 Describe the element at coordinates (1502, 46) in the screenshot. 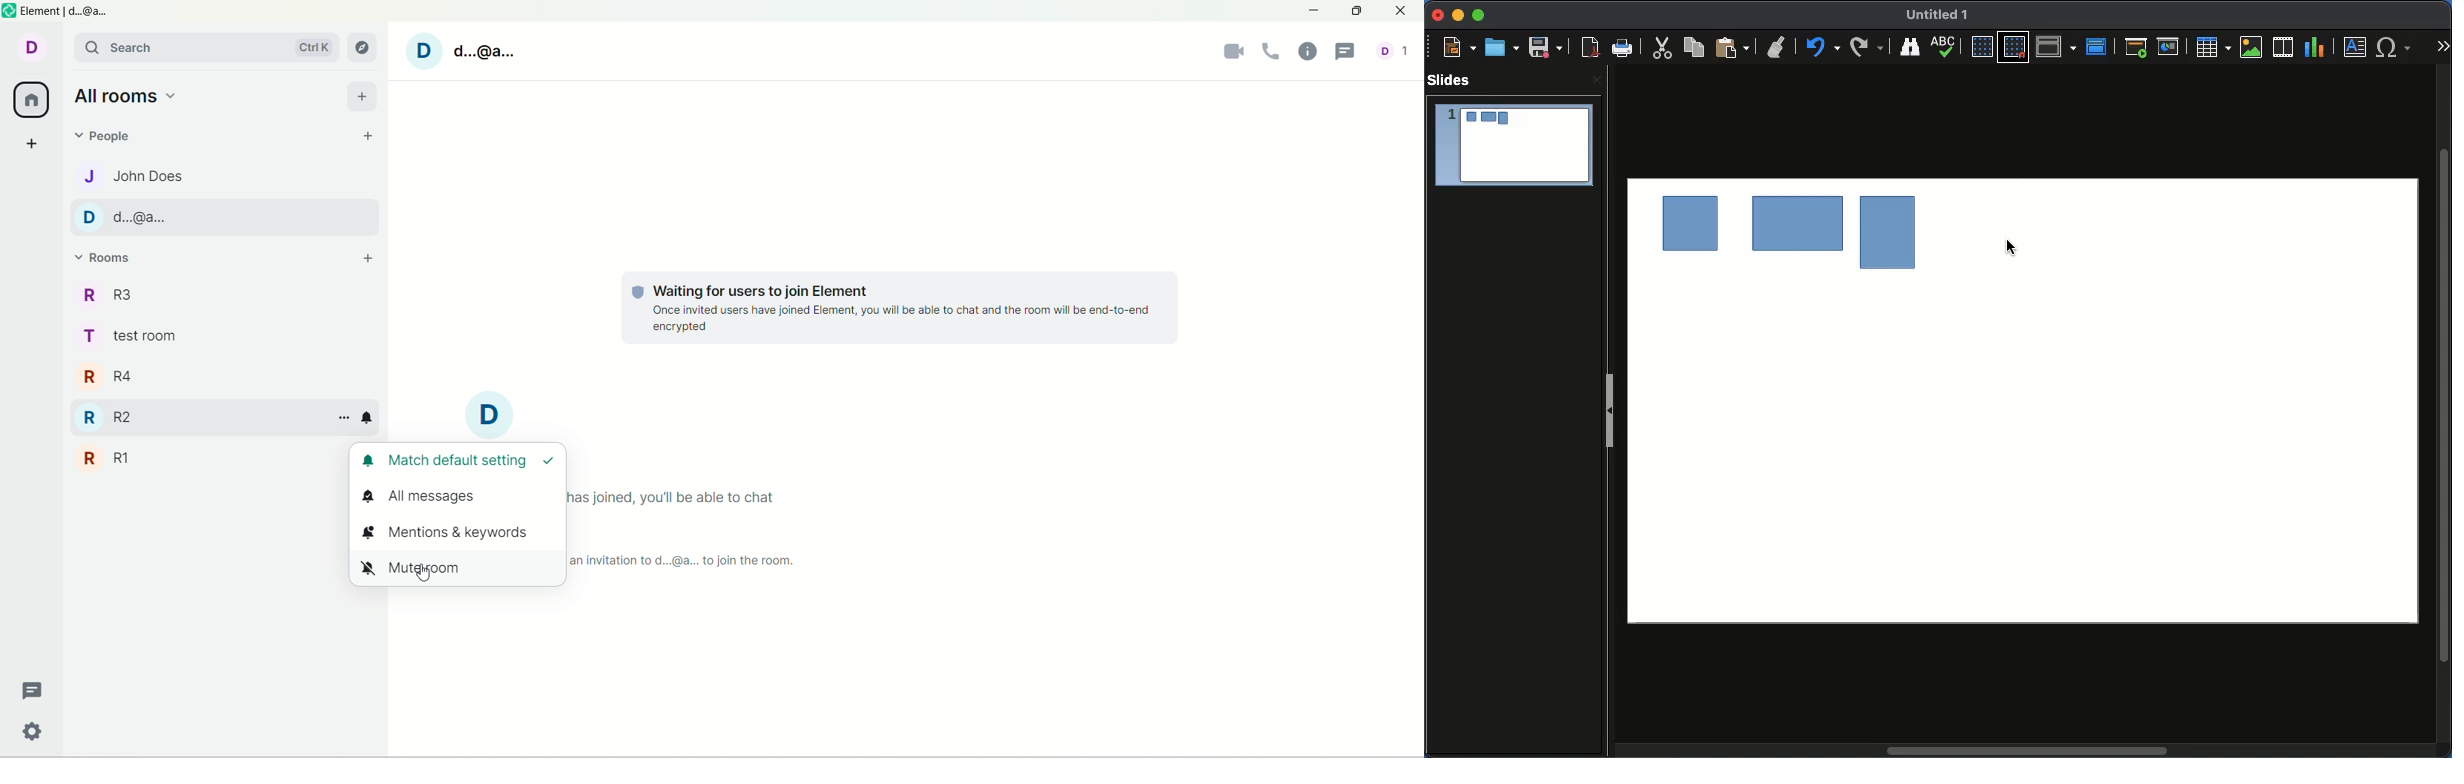

I see `Open` at that location.